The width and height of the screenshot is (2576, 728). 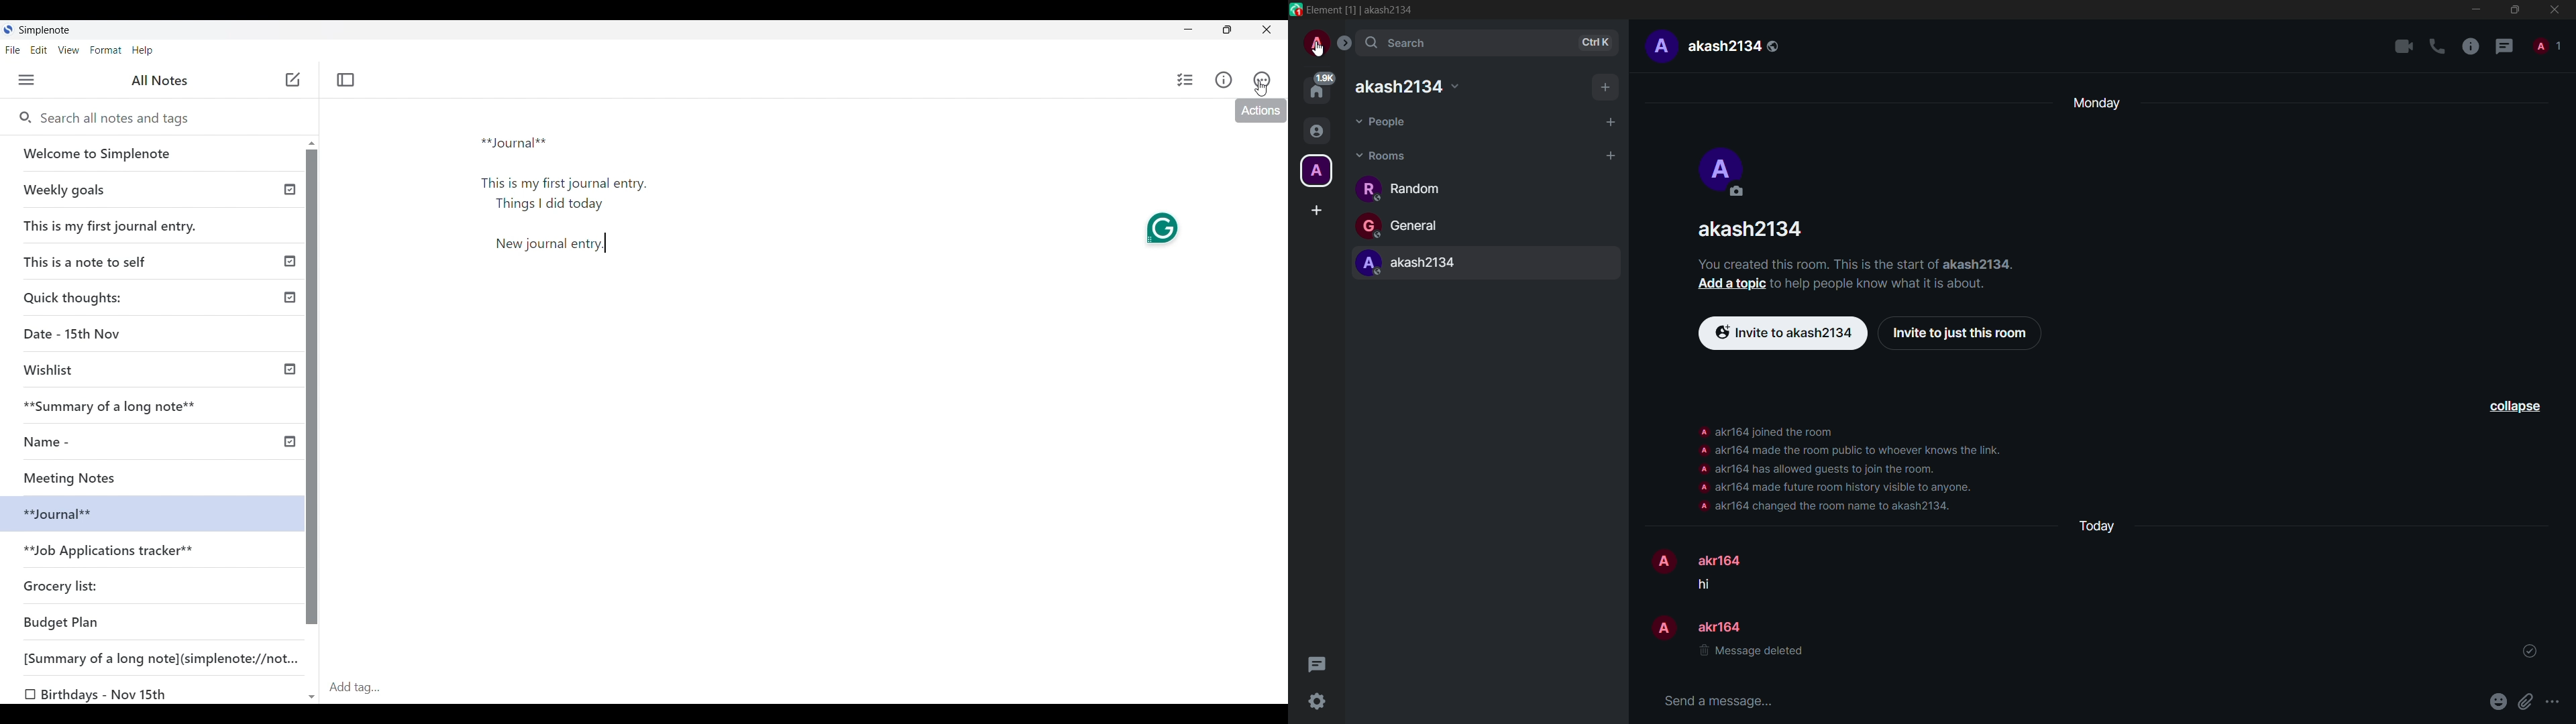 I want to click on home page, so click(x=1319, y=87).